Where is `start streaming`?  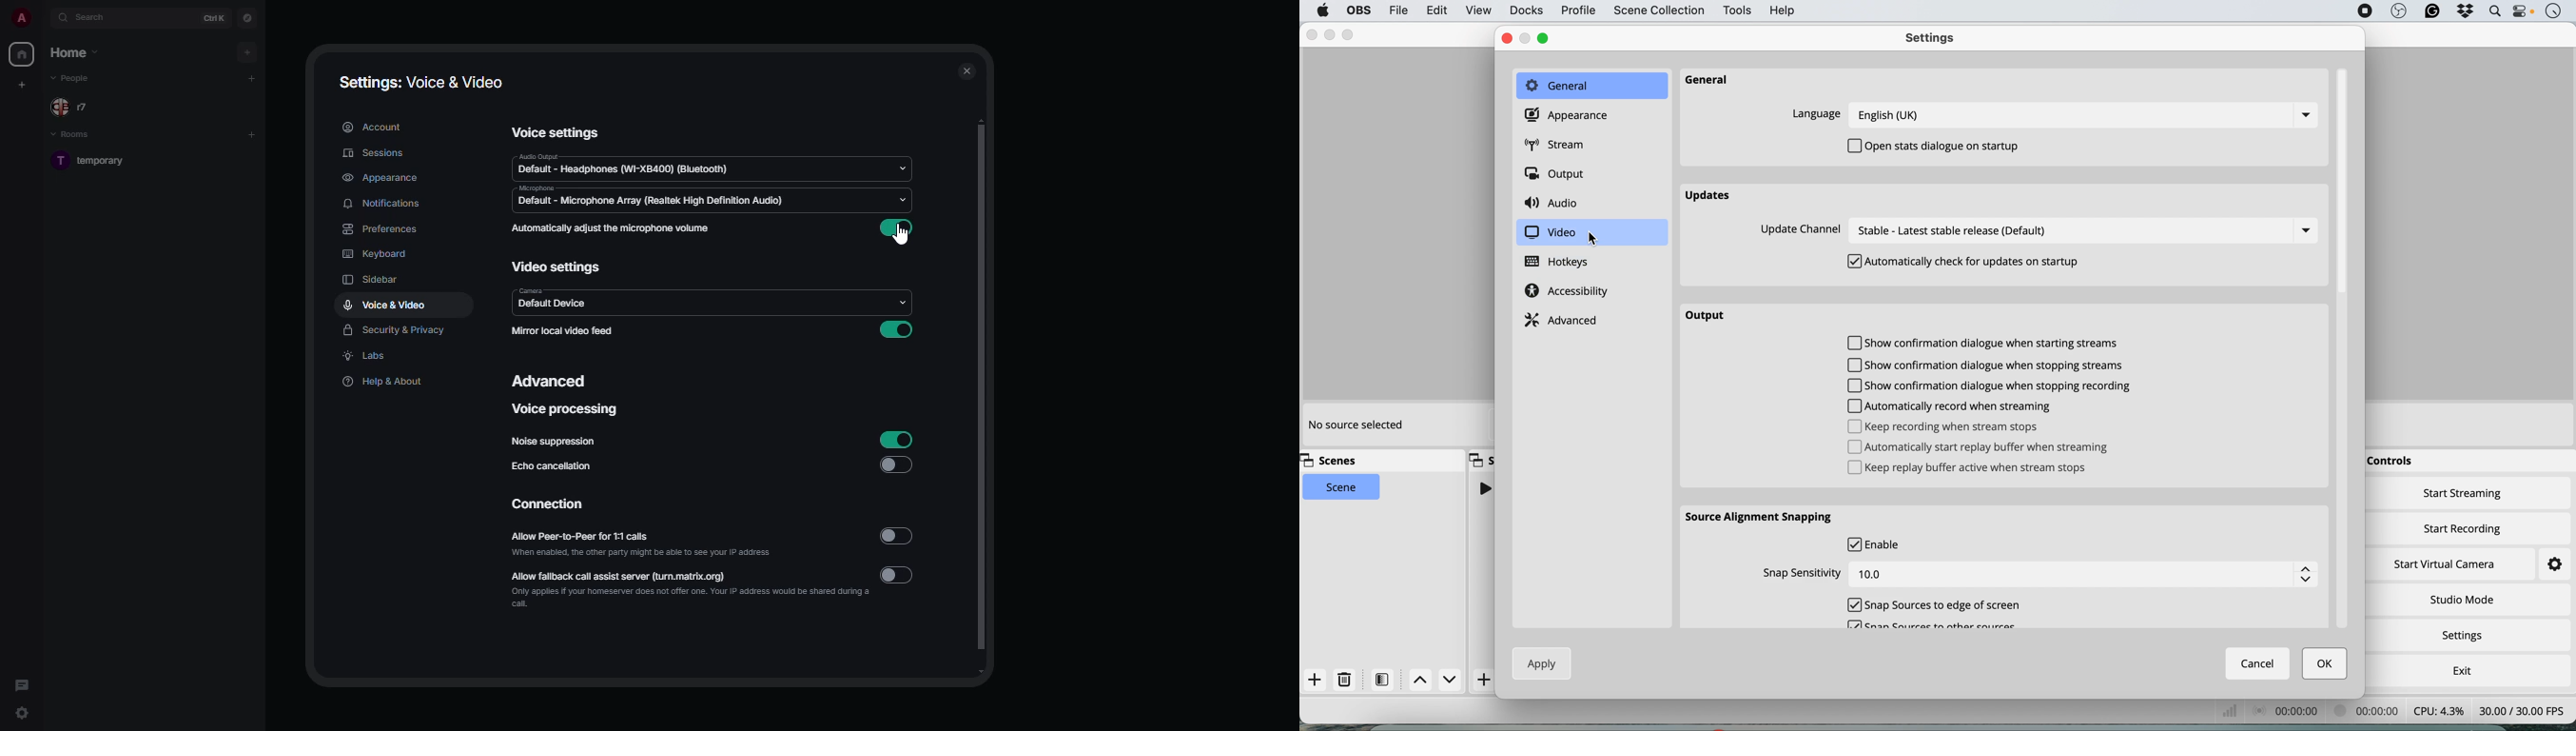
start streaming is located at coordinates (2464, 496).